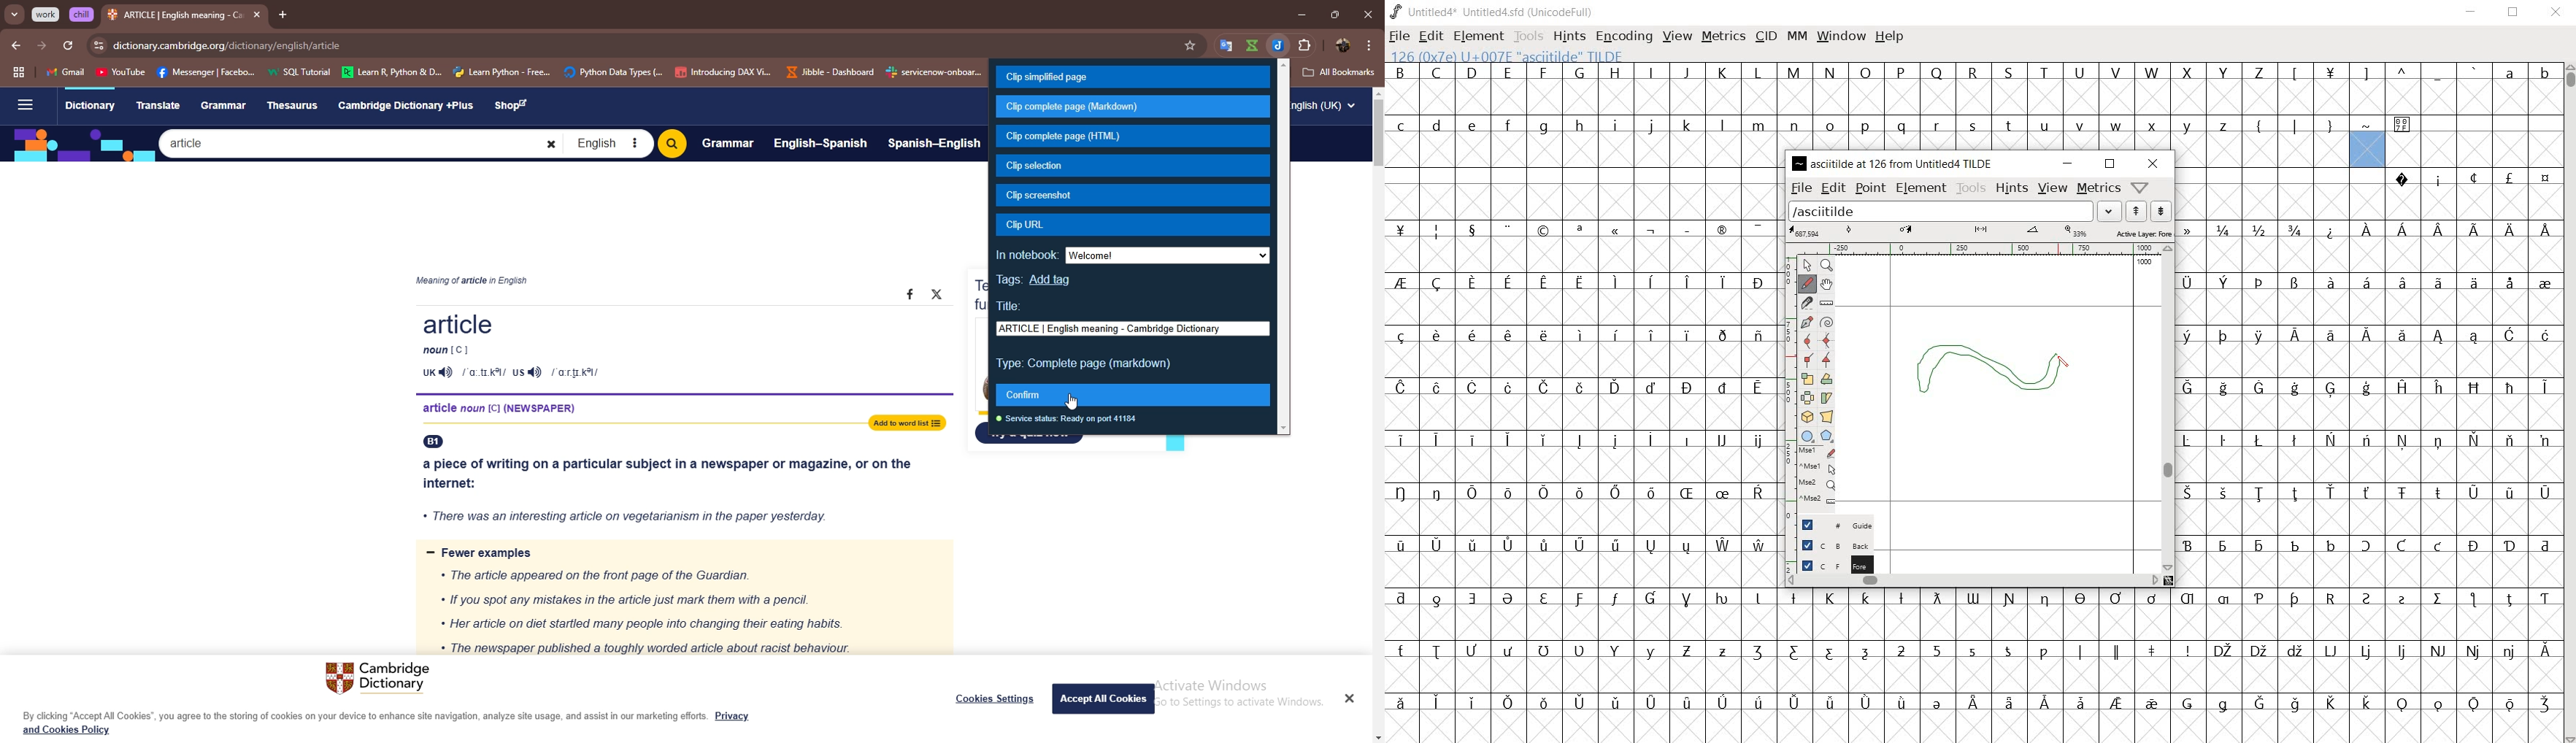 The image size is (2576, 756). I want to click on  Accept All Cookies, so click(1105, 698).